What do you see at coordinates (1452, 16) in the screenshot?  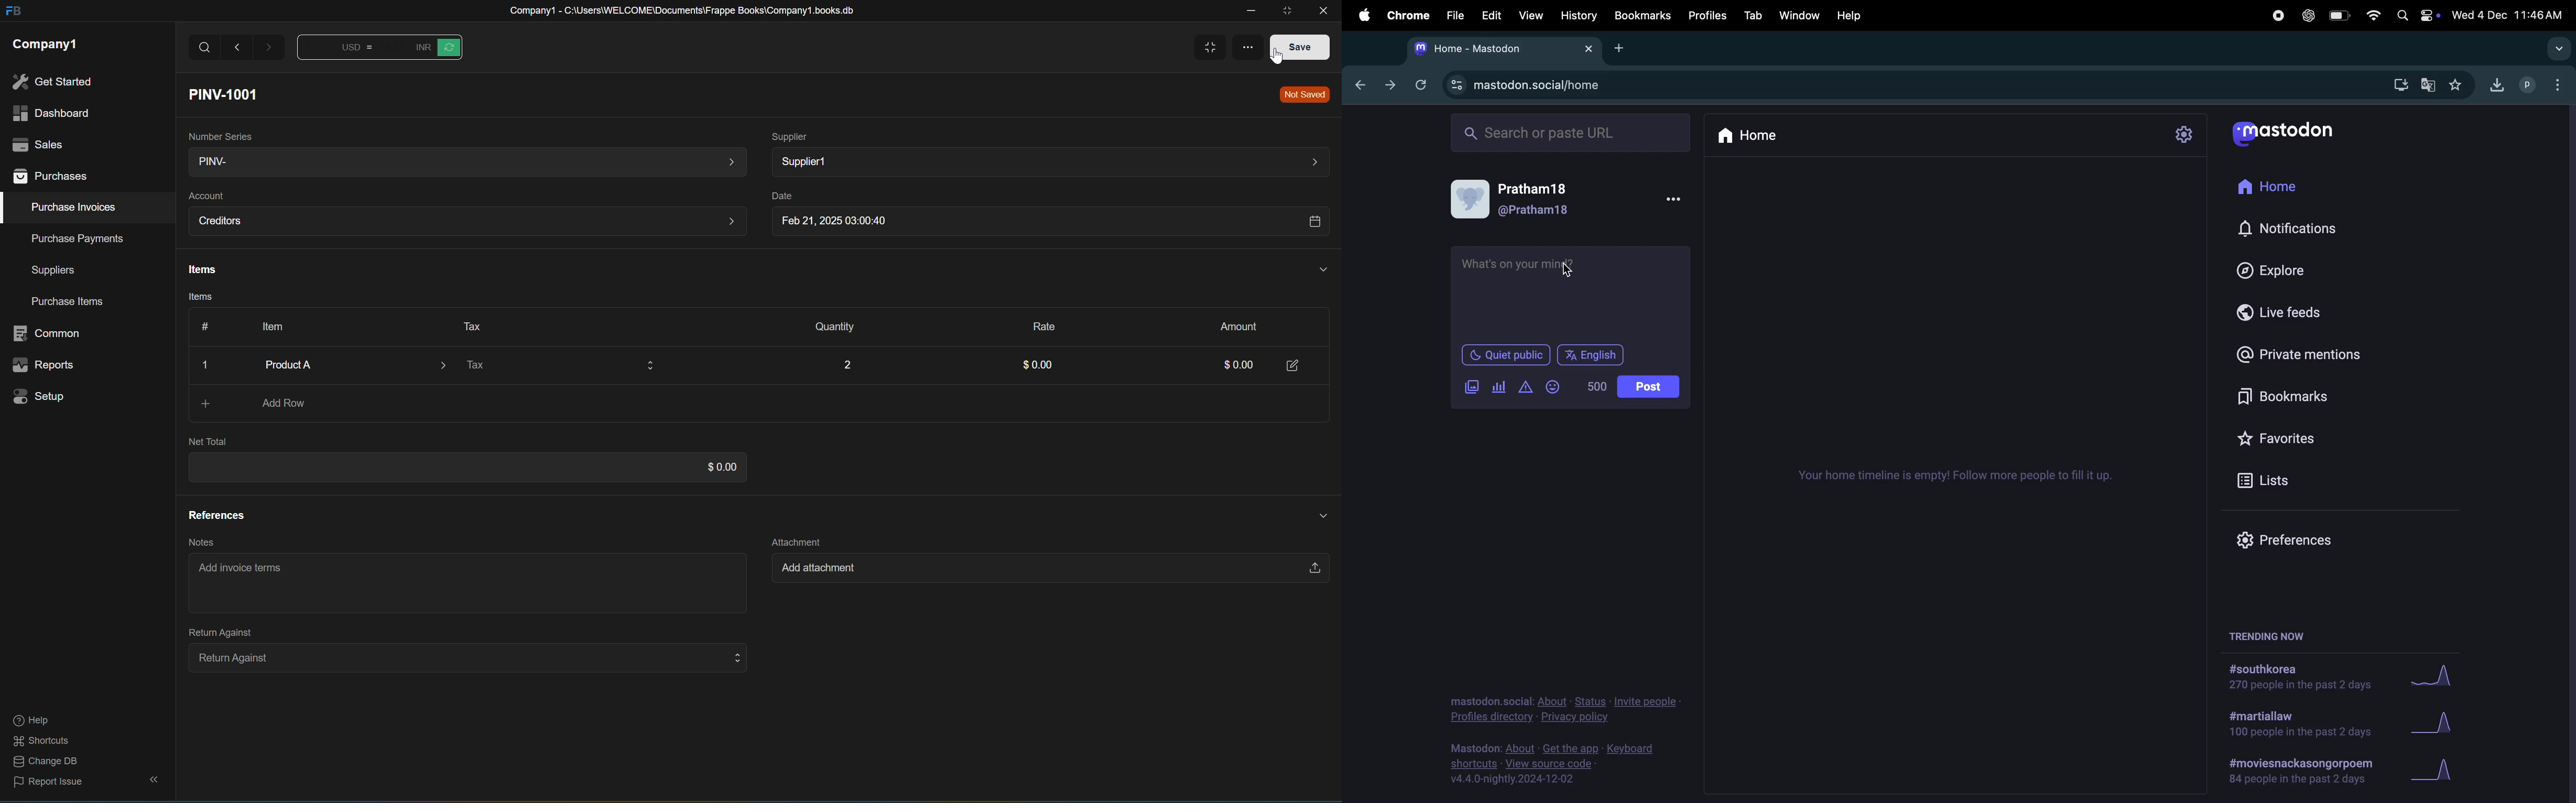 I see `File` at bounding box center [1452, 16].